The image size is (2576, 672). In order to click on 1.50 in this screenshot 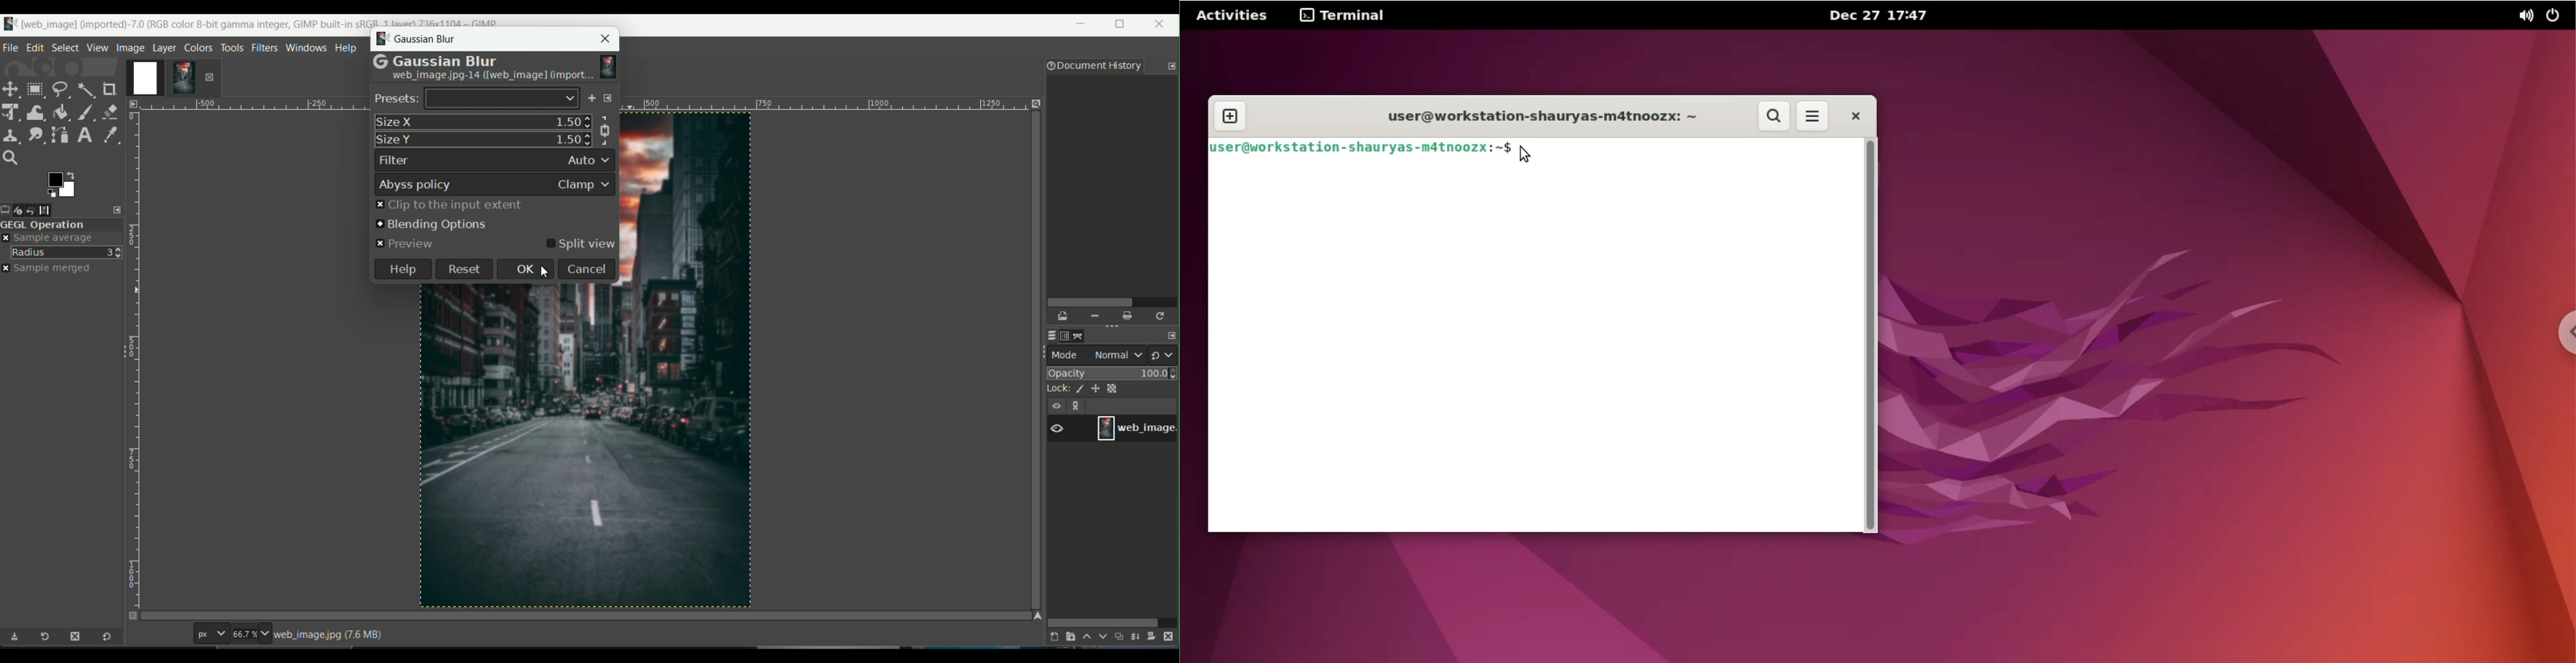, I will do `click(568, 139)`.